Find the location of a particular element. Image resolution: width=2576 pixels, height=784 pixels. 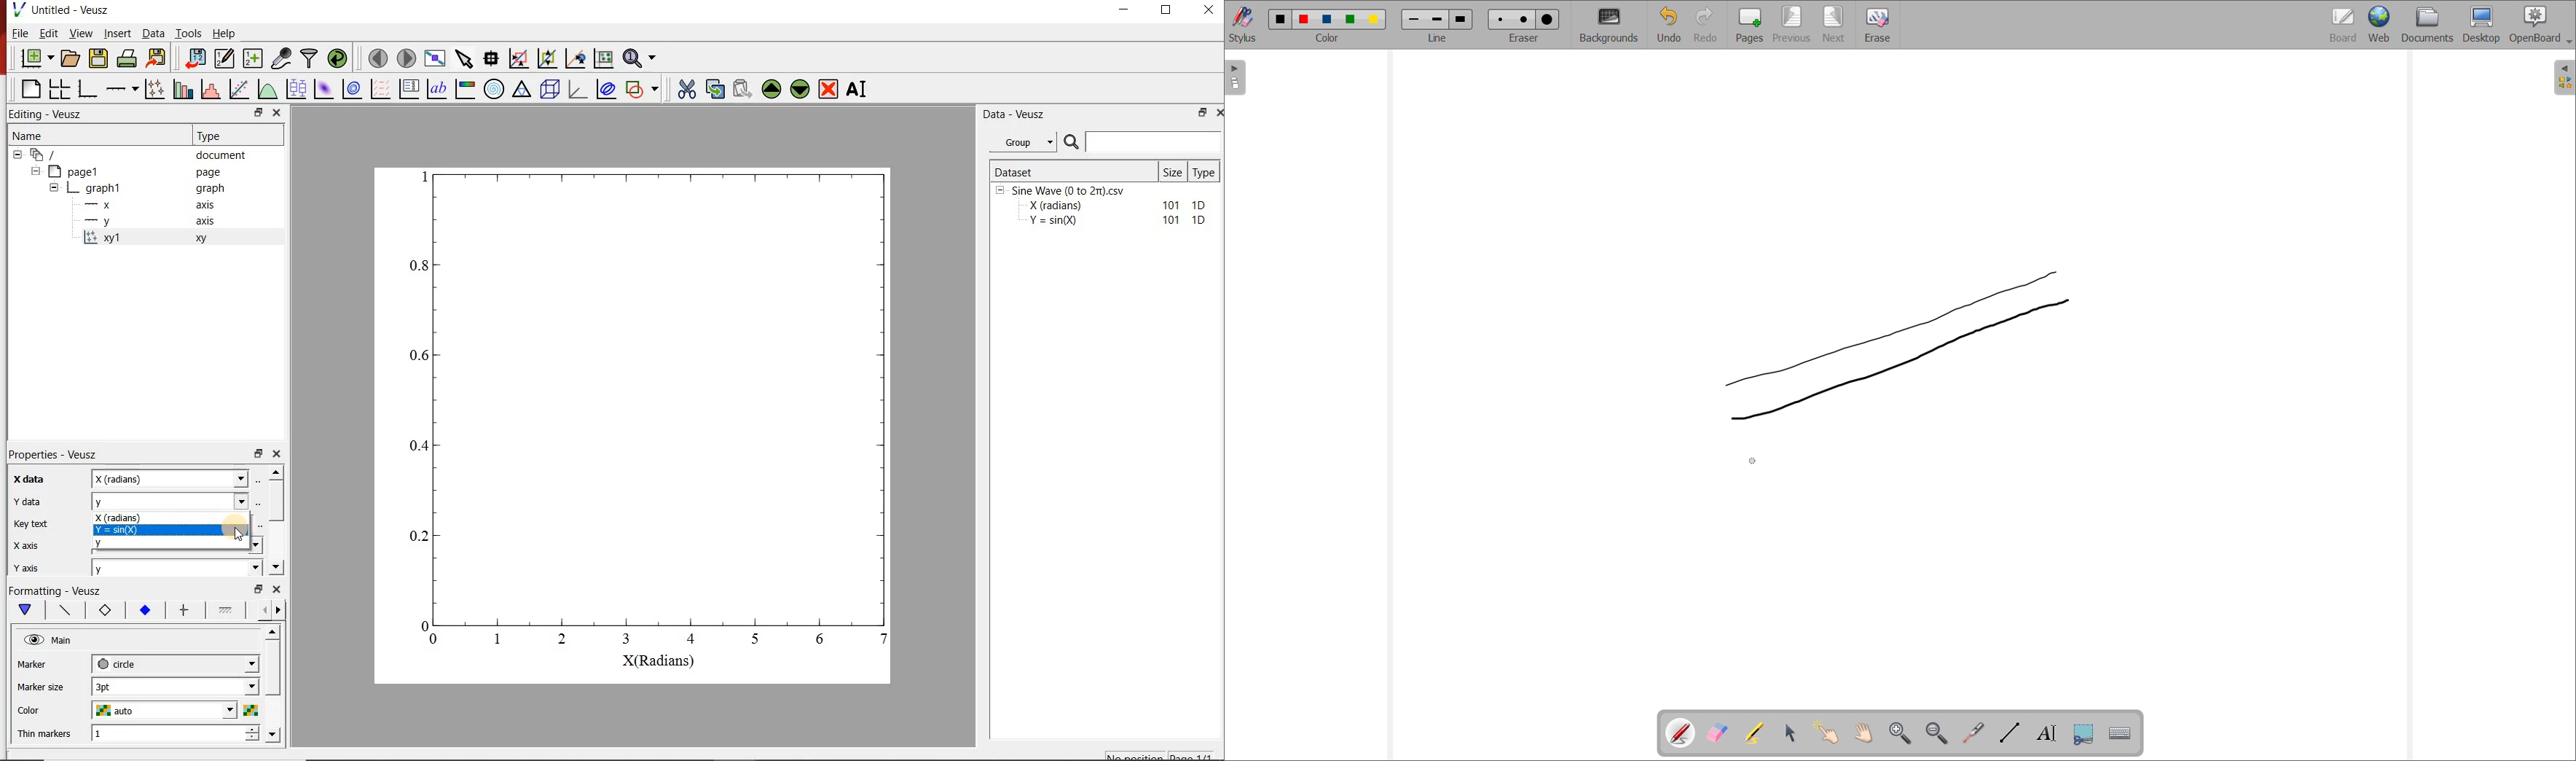

Marker size is located at coordinates (41, 663).